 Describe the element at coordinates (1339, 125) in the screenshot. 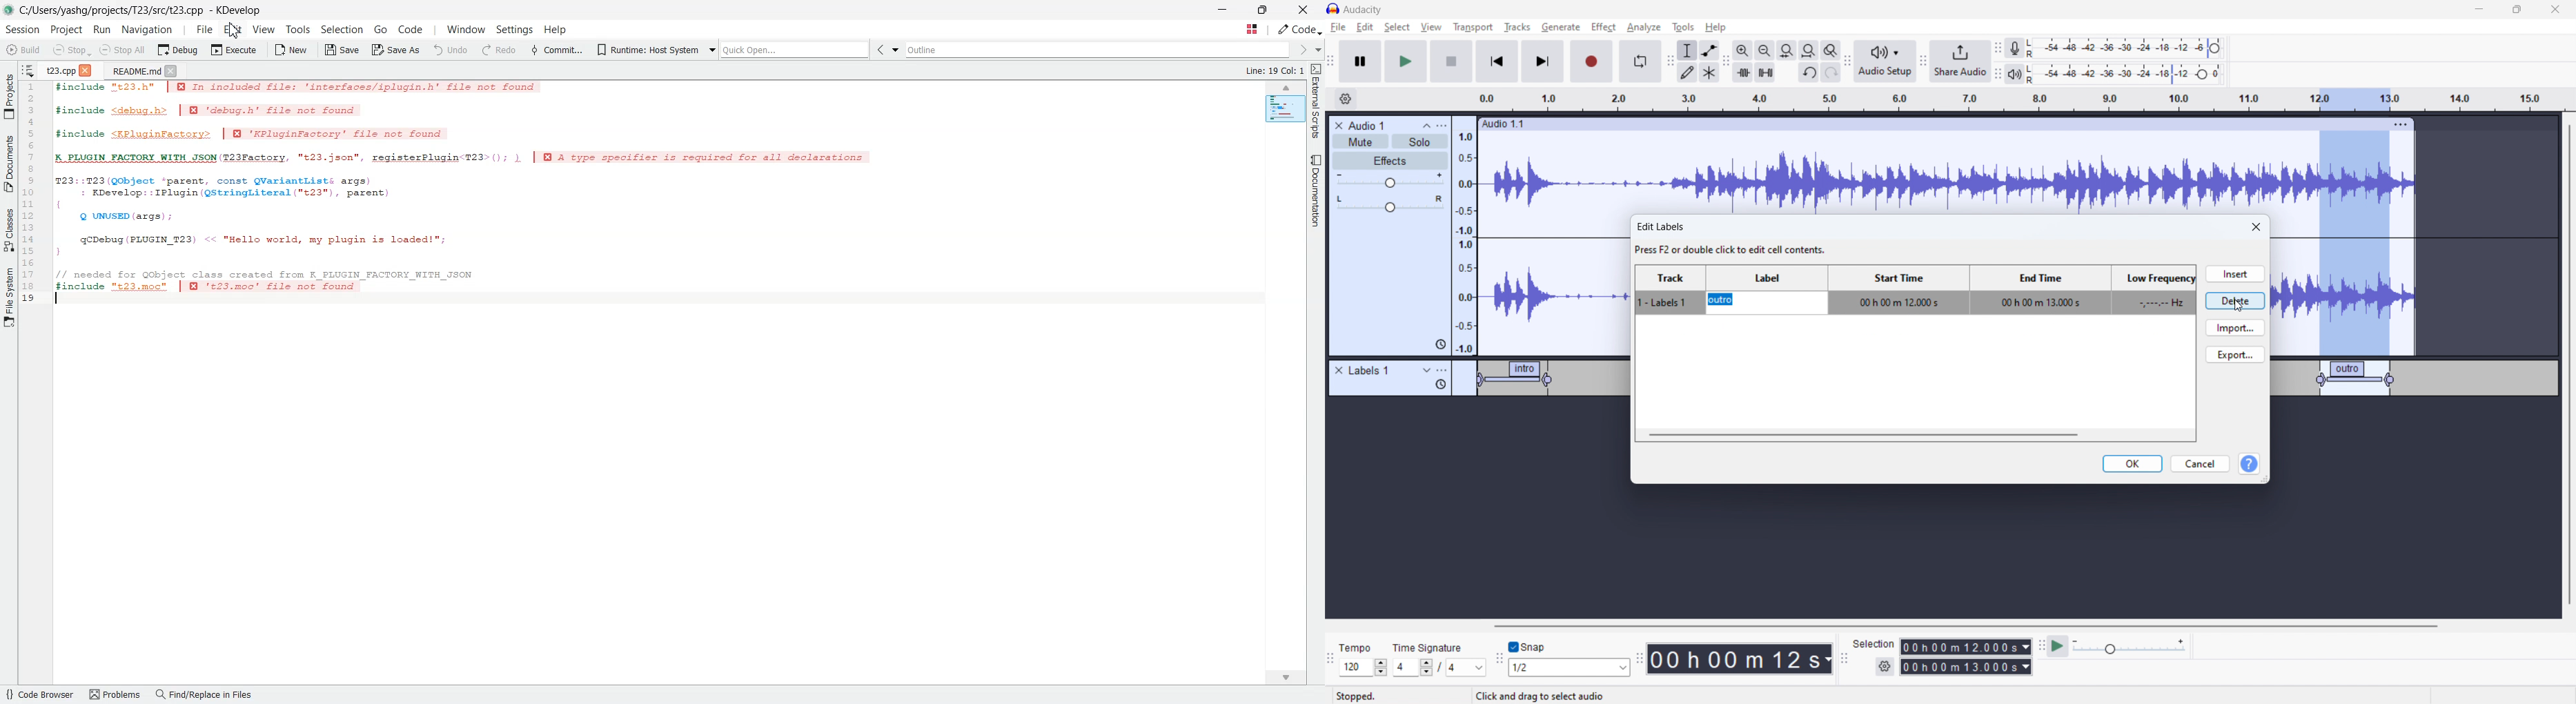

I see `remove track` at that location.